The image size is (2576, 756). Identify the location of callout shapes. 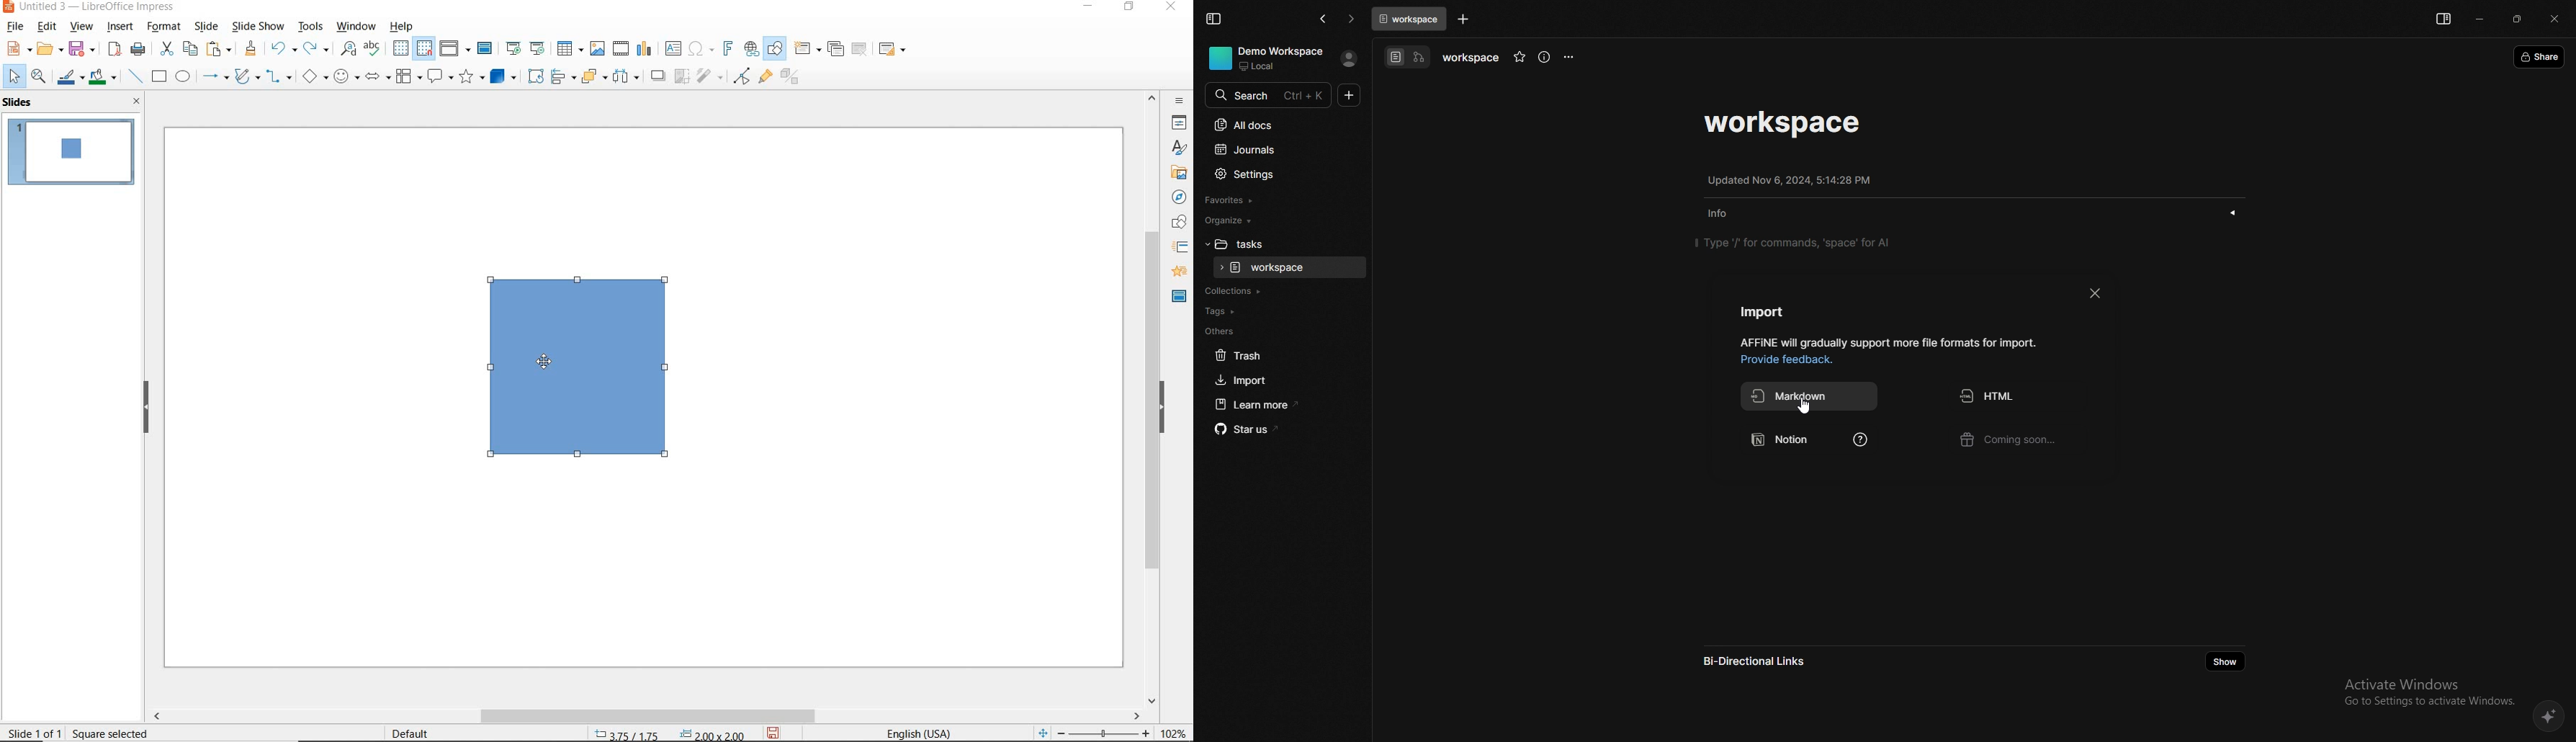
(441, 77).